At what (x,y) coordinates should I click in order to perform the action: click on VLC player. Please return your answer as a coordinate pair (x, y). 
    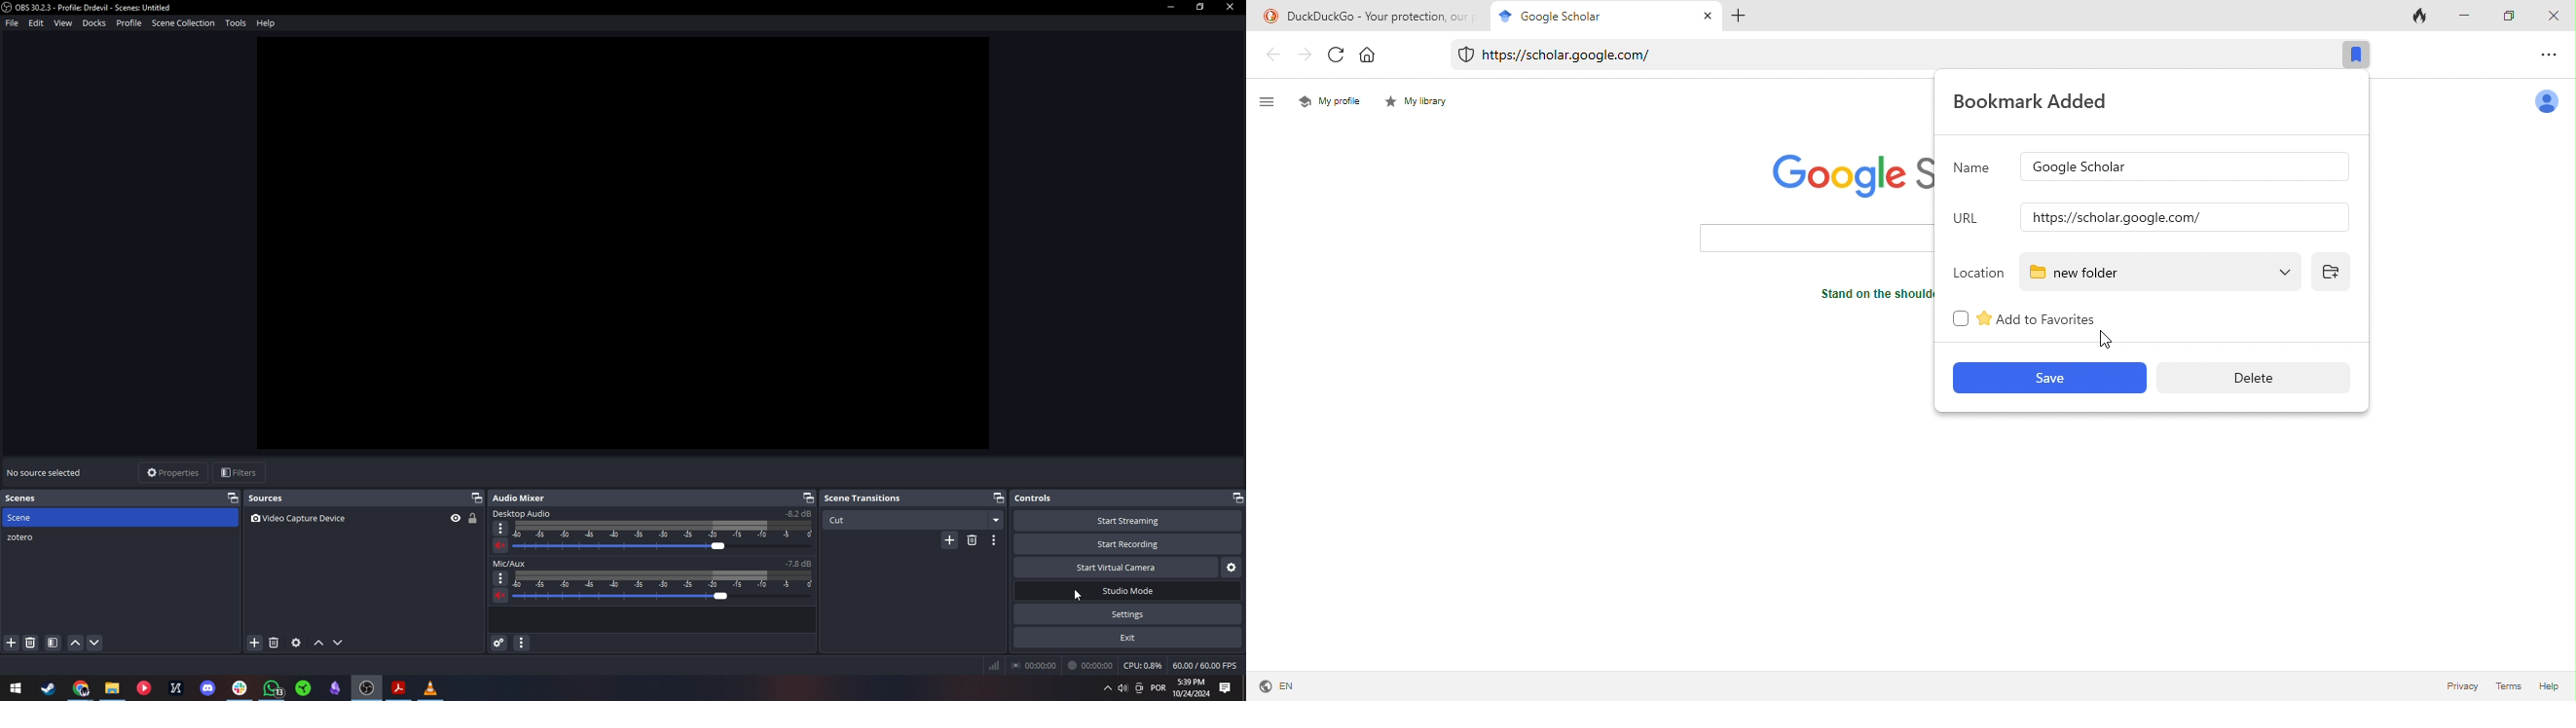
    Looking at the image, I should click on (430, 689).